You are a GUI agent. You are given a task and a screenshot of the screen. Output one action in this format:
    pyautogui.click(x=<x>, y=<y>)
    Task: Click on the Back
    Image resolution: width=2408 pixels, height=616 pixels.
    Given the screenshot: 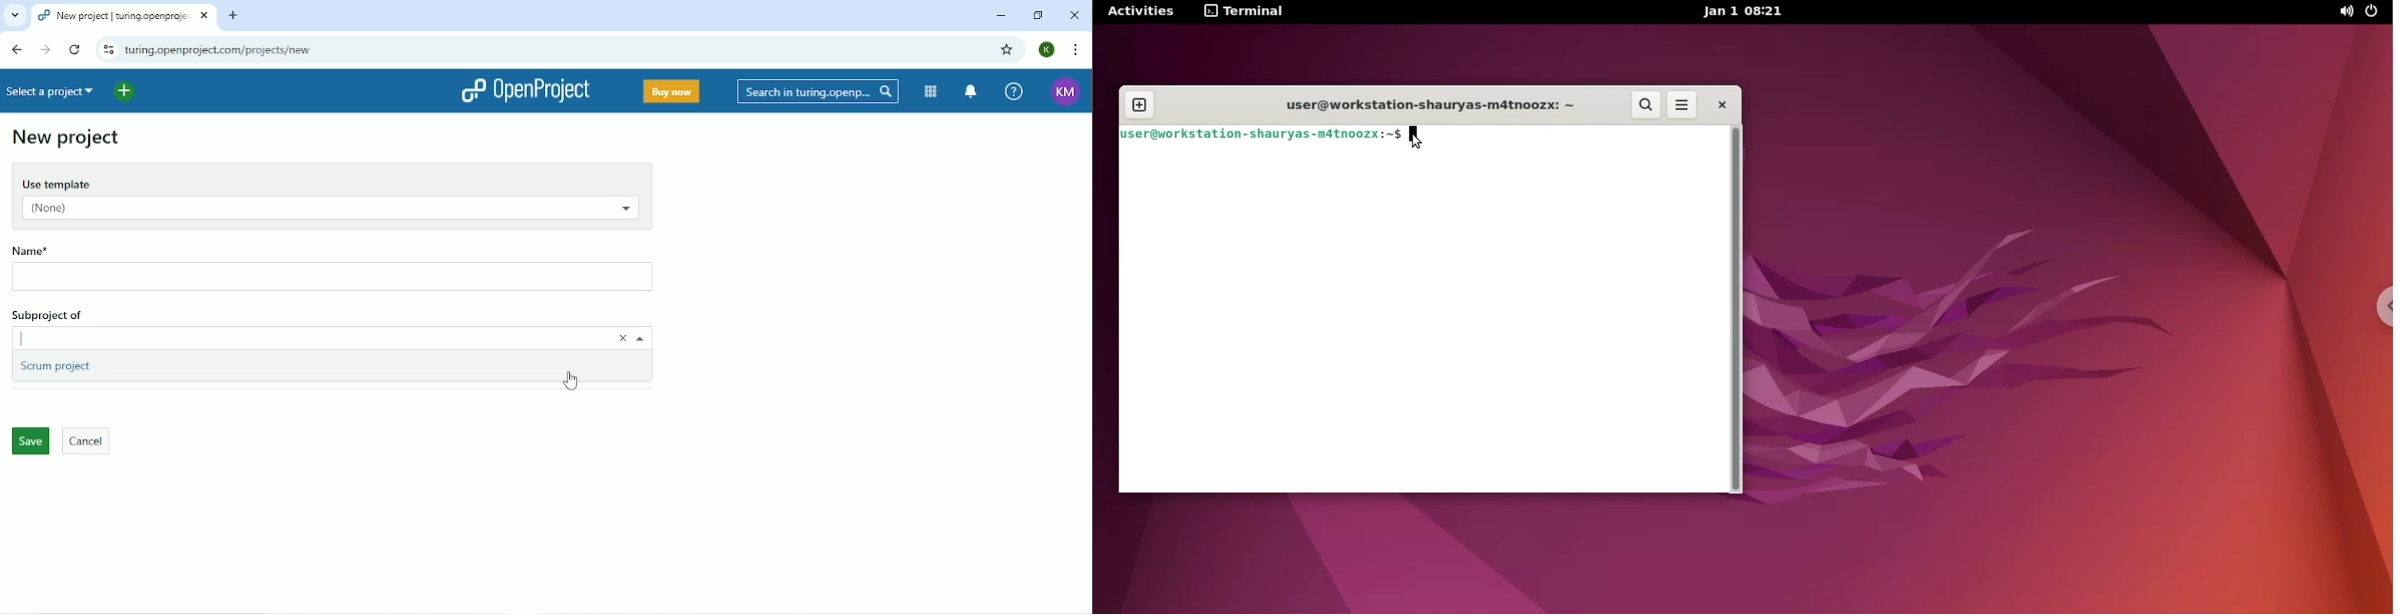 What is the action you would take?
    pyautogui.click(x=17, y=49)
    